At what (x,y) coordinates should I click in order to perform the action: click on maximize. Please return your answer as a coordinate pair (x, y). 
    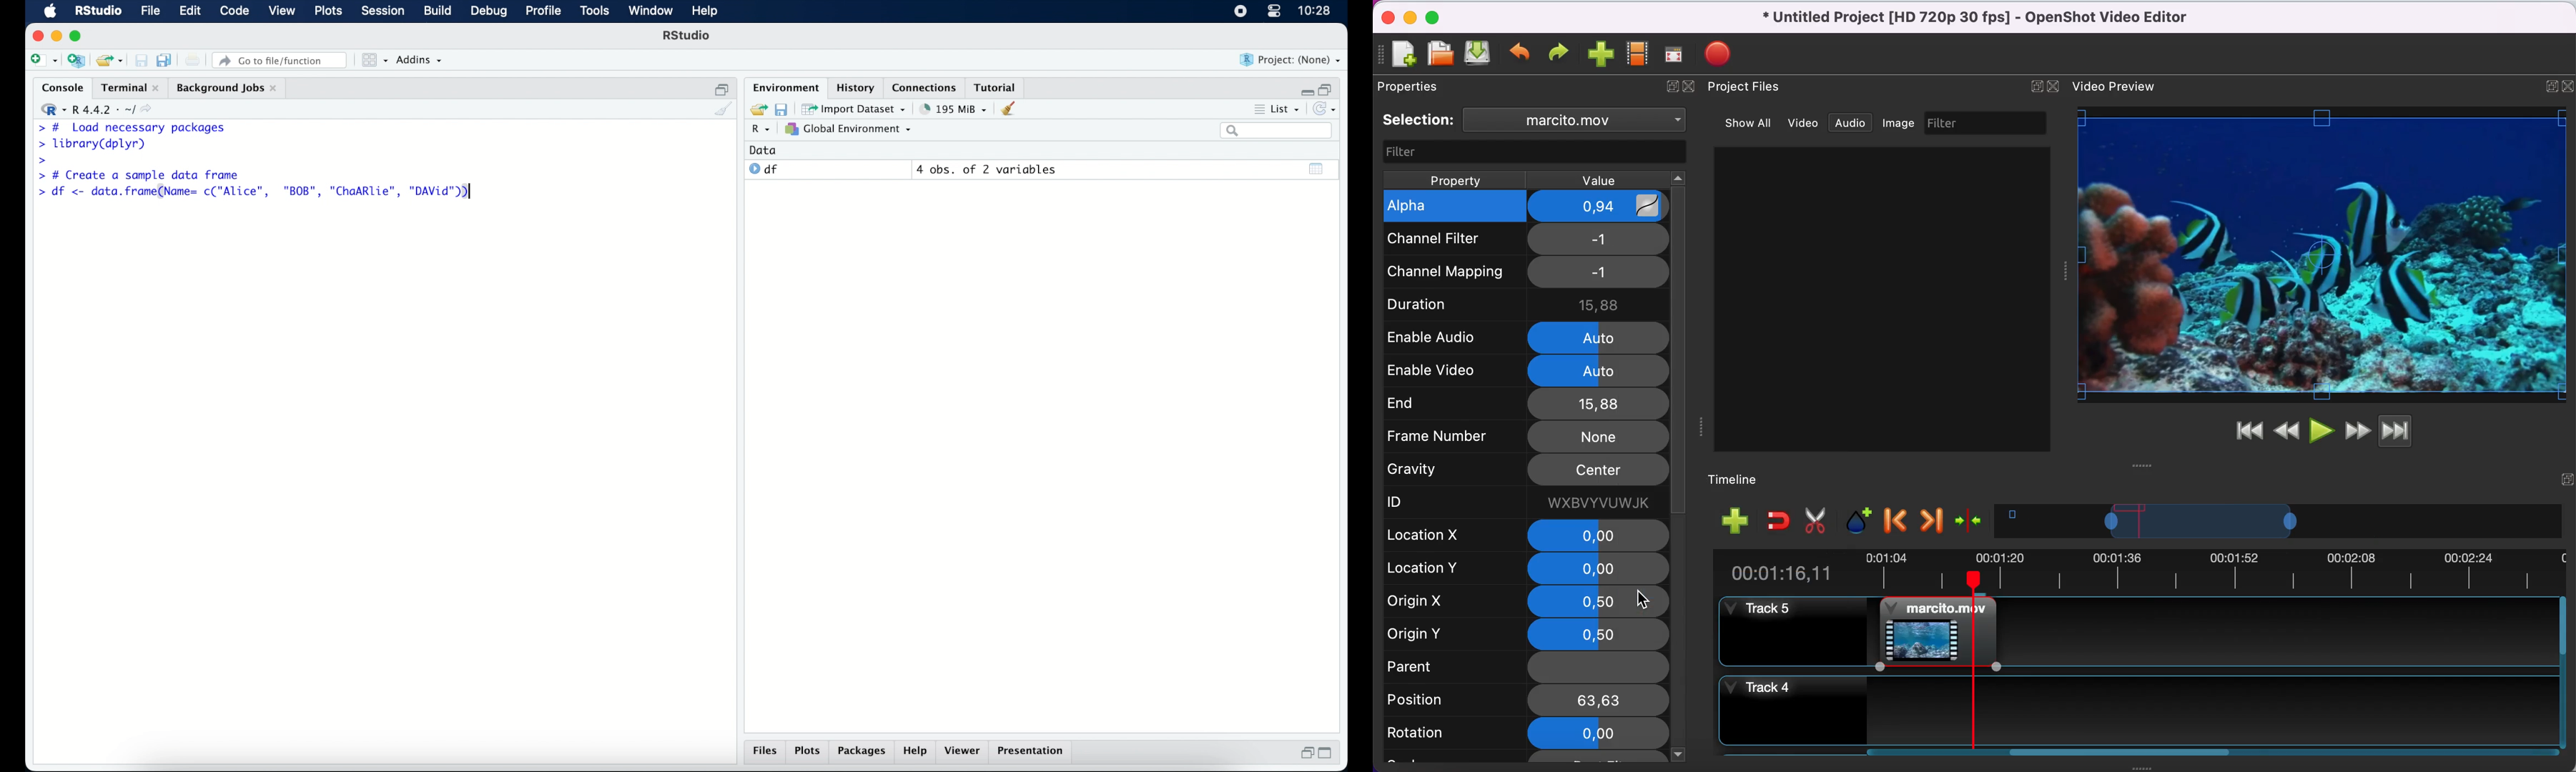
    Looking at the image, I should click on (78, 36).